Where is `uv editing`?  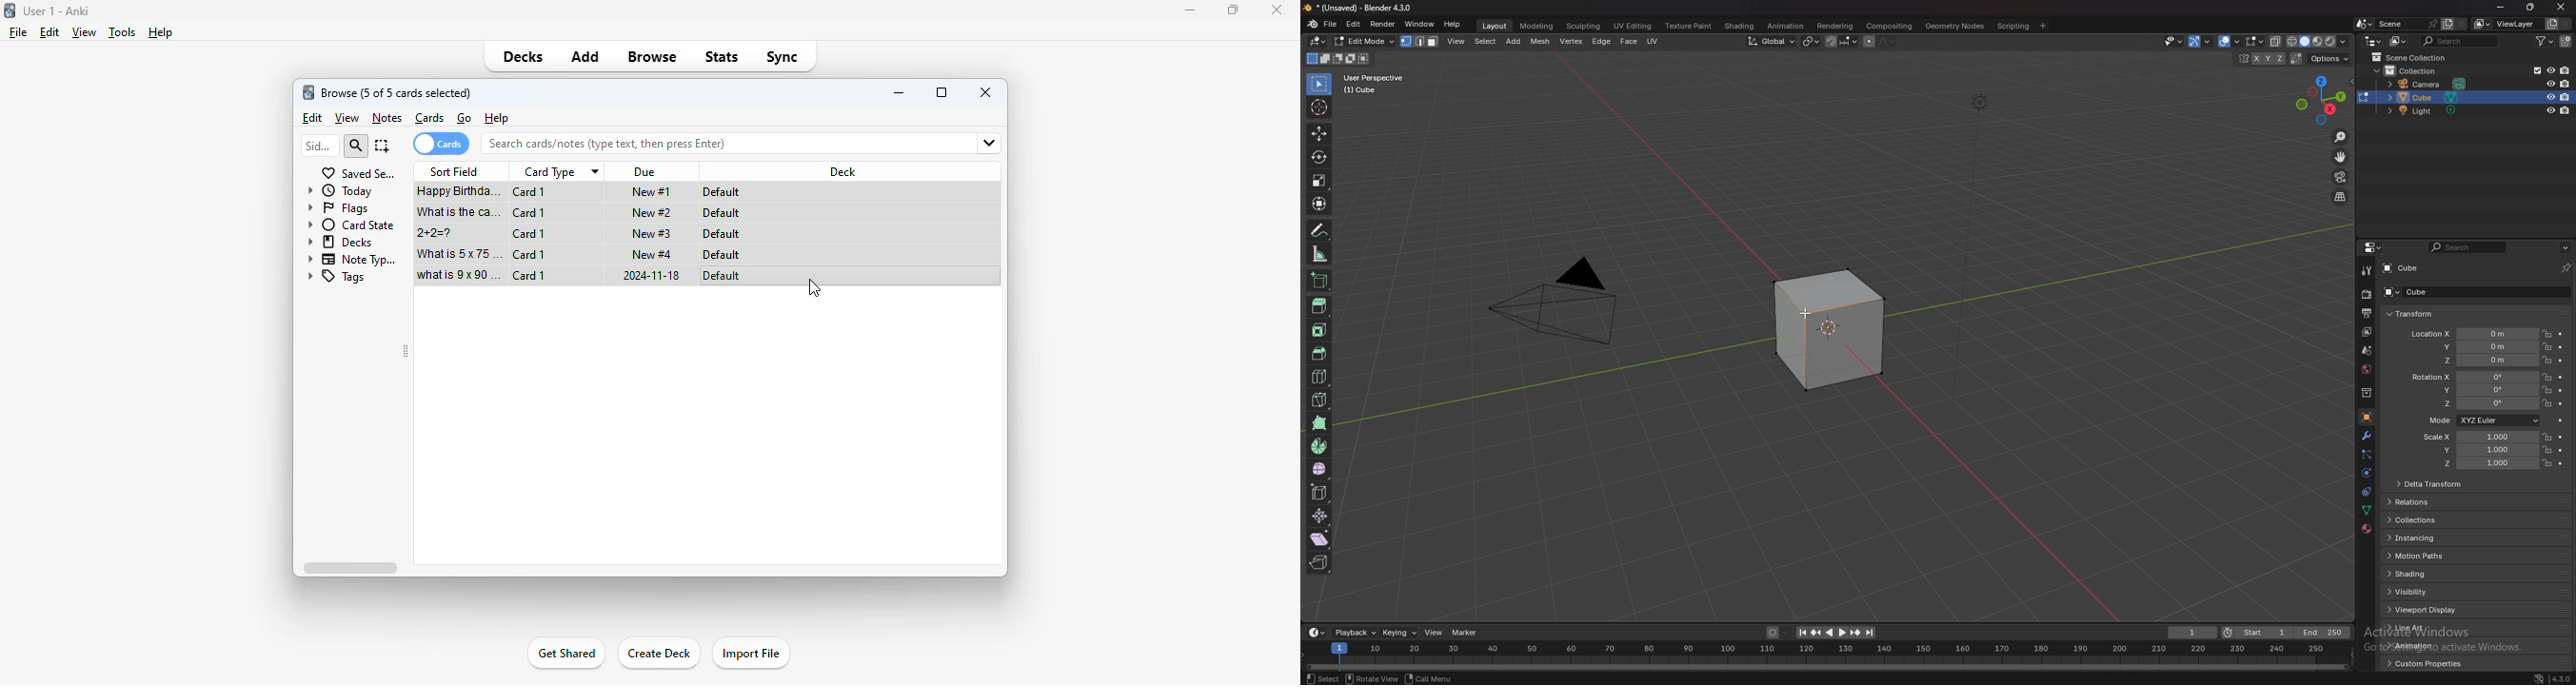
uv editing is located at coordinates (1633, 26).